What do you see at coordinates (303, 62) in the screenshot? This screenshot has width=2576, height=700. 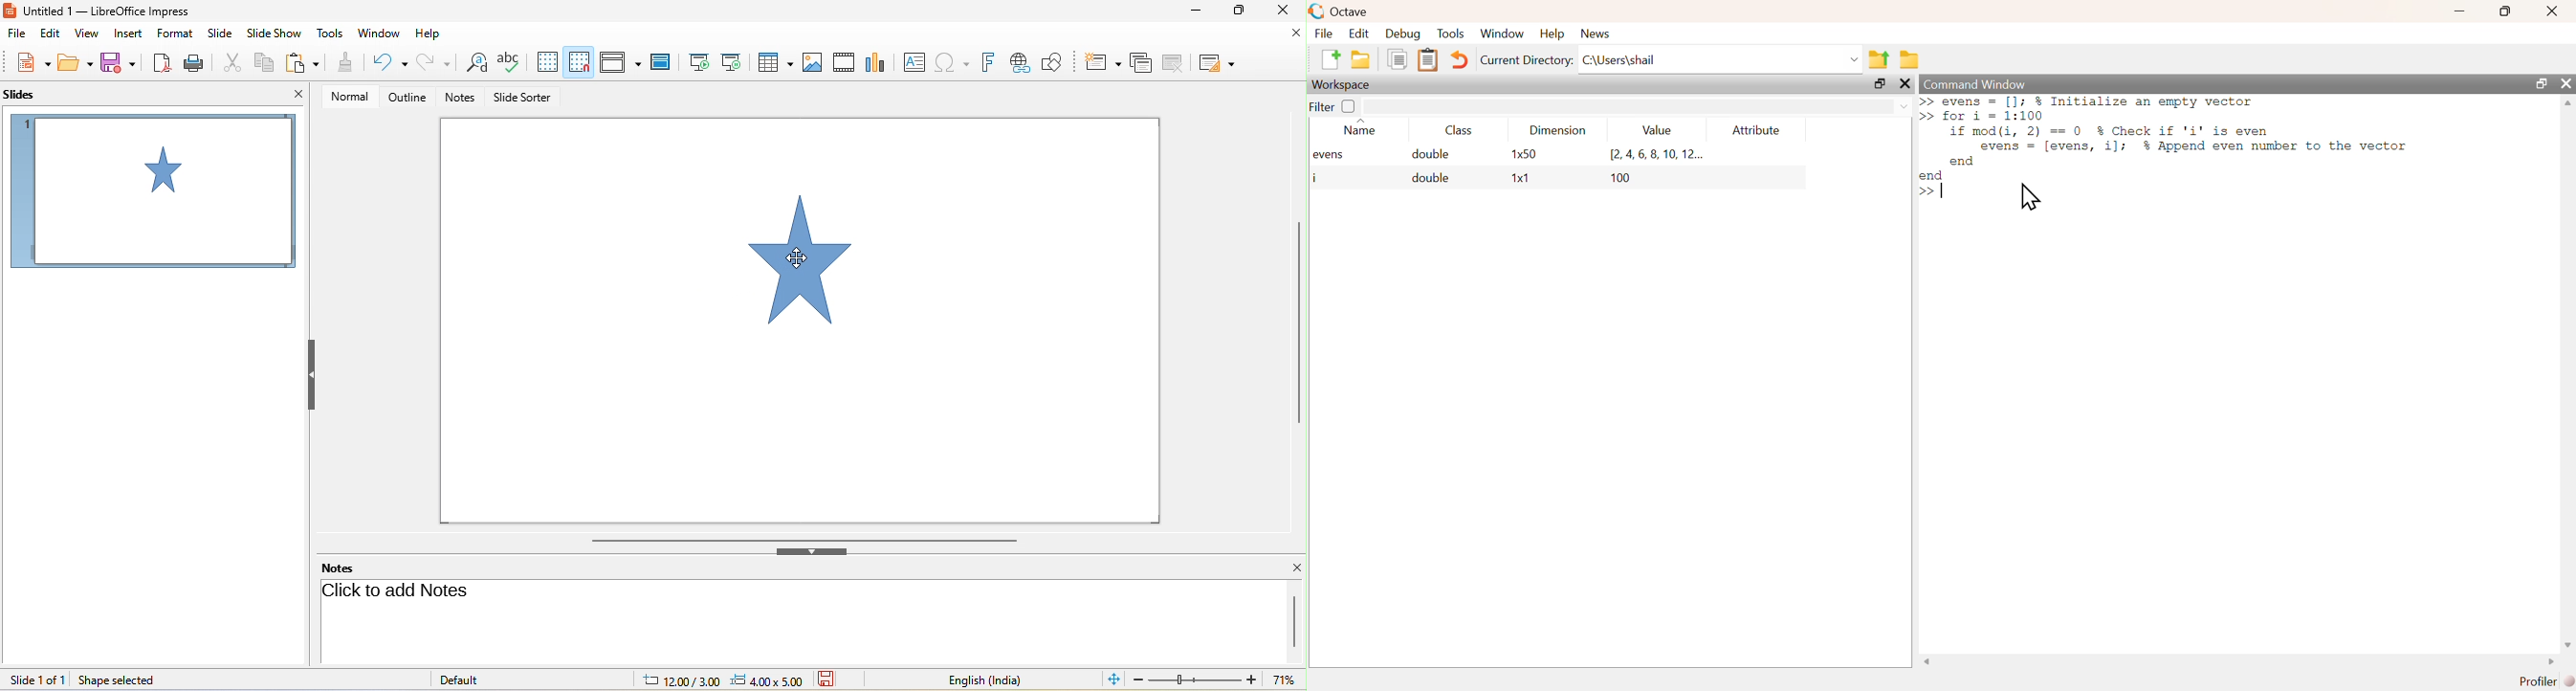 I see `paste` at bounding box center [303, 62].